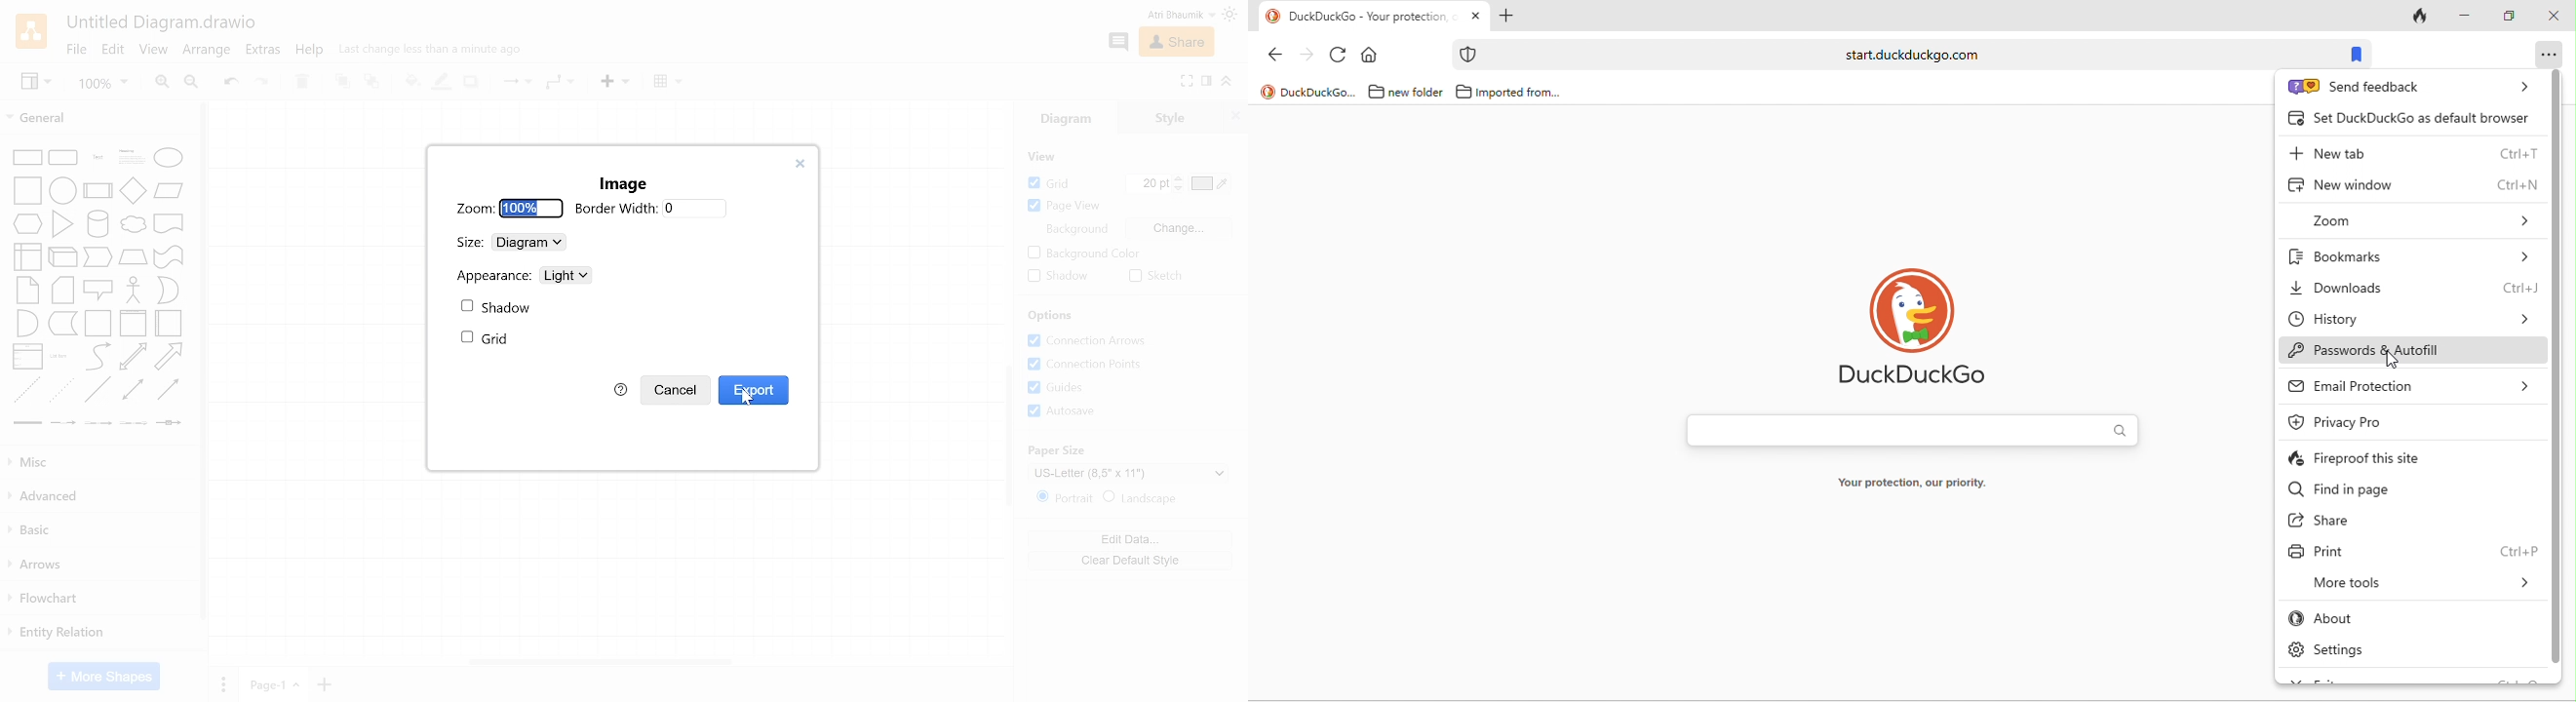 This screenshot has width=2576, height=728. I want to click on 0, so click(674, 207).